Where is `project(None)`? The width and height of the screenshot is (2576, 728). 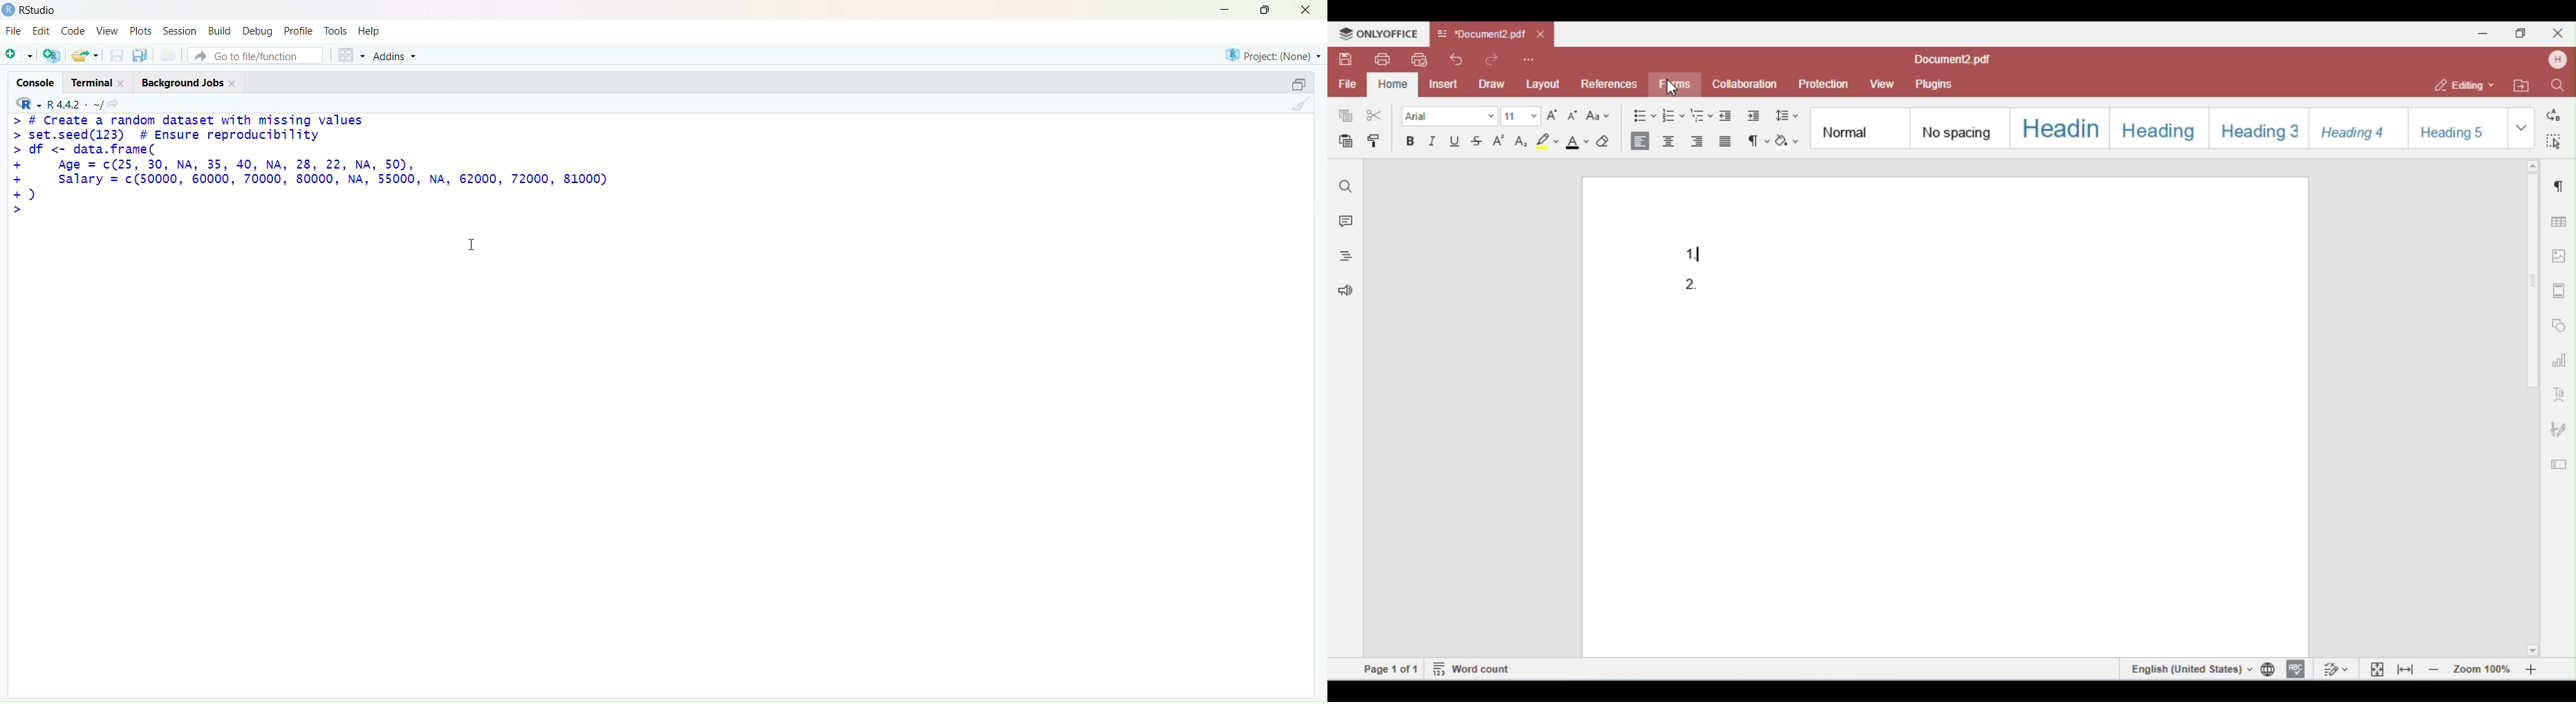 project(None) is located at coordinates (1272, 54).